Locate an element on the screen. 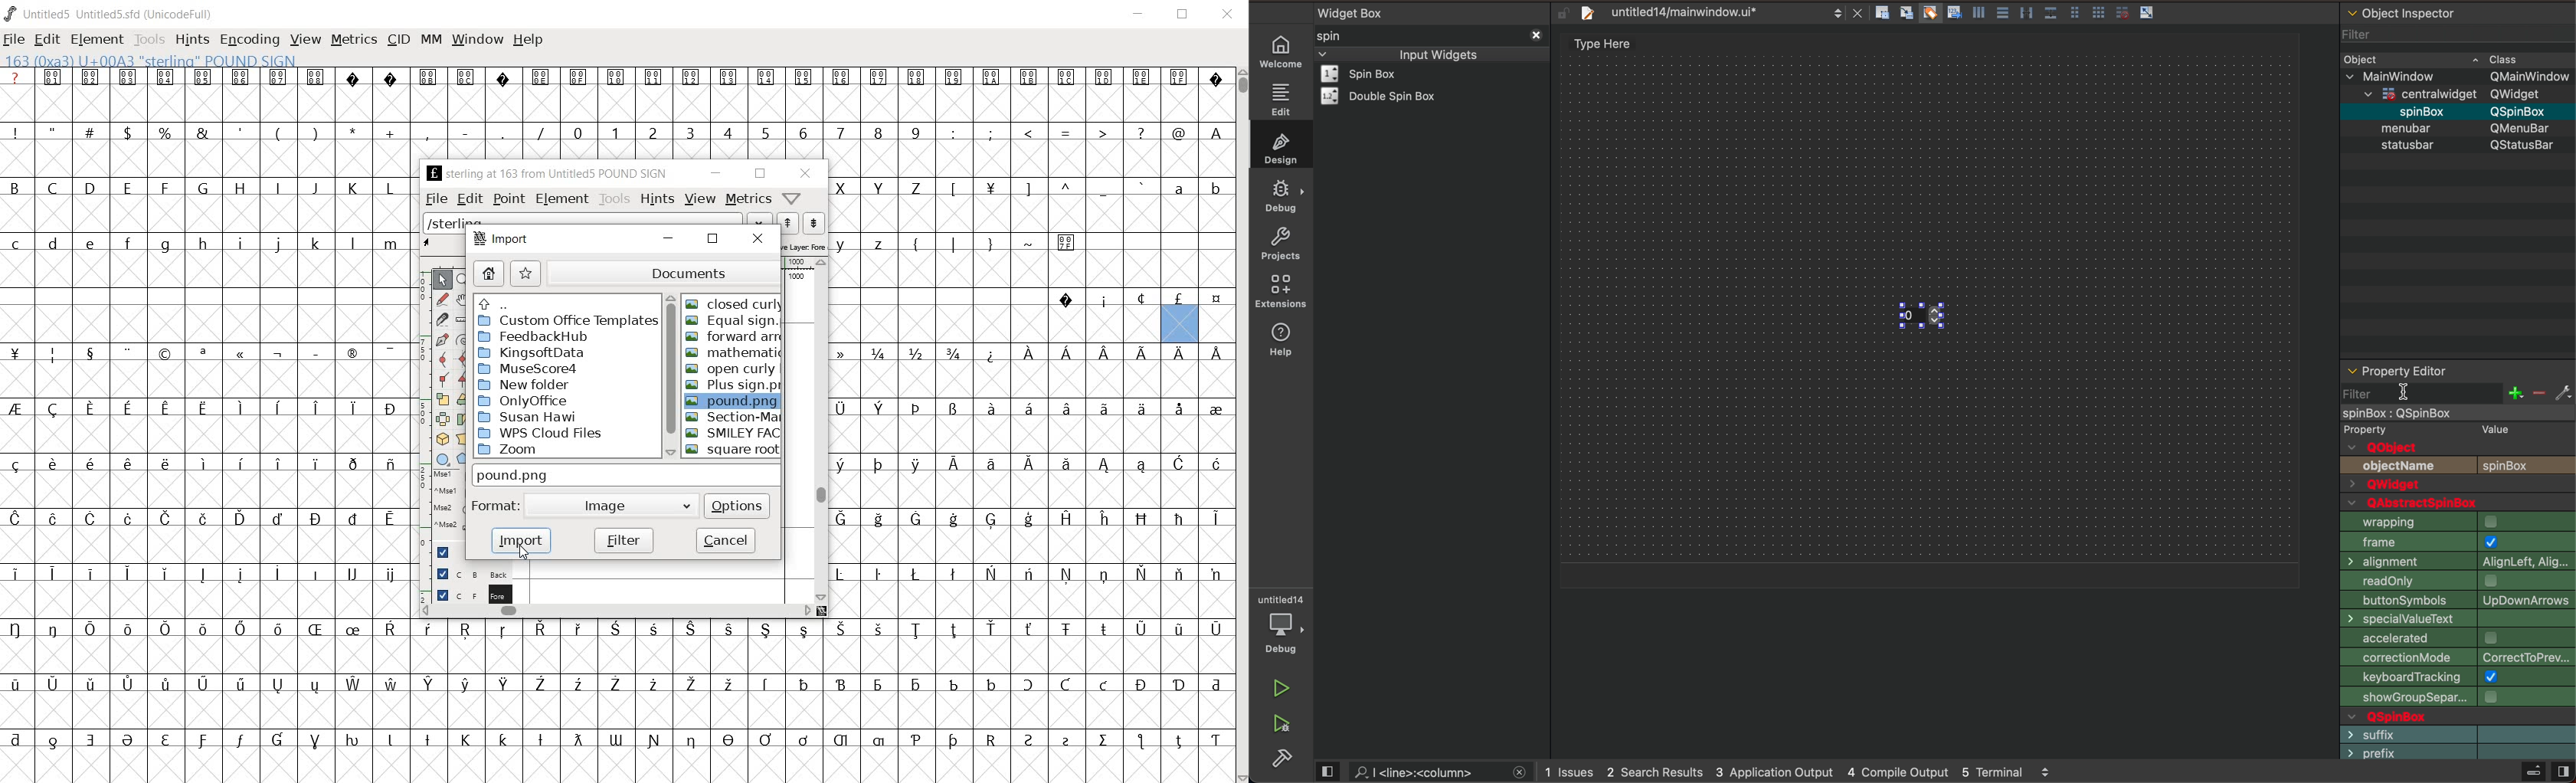  Symbol is located at coordinates (389, 575).